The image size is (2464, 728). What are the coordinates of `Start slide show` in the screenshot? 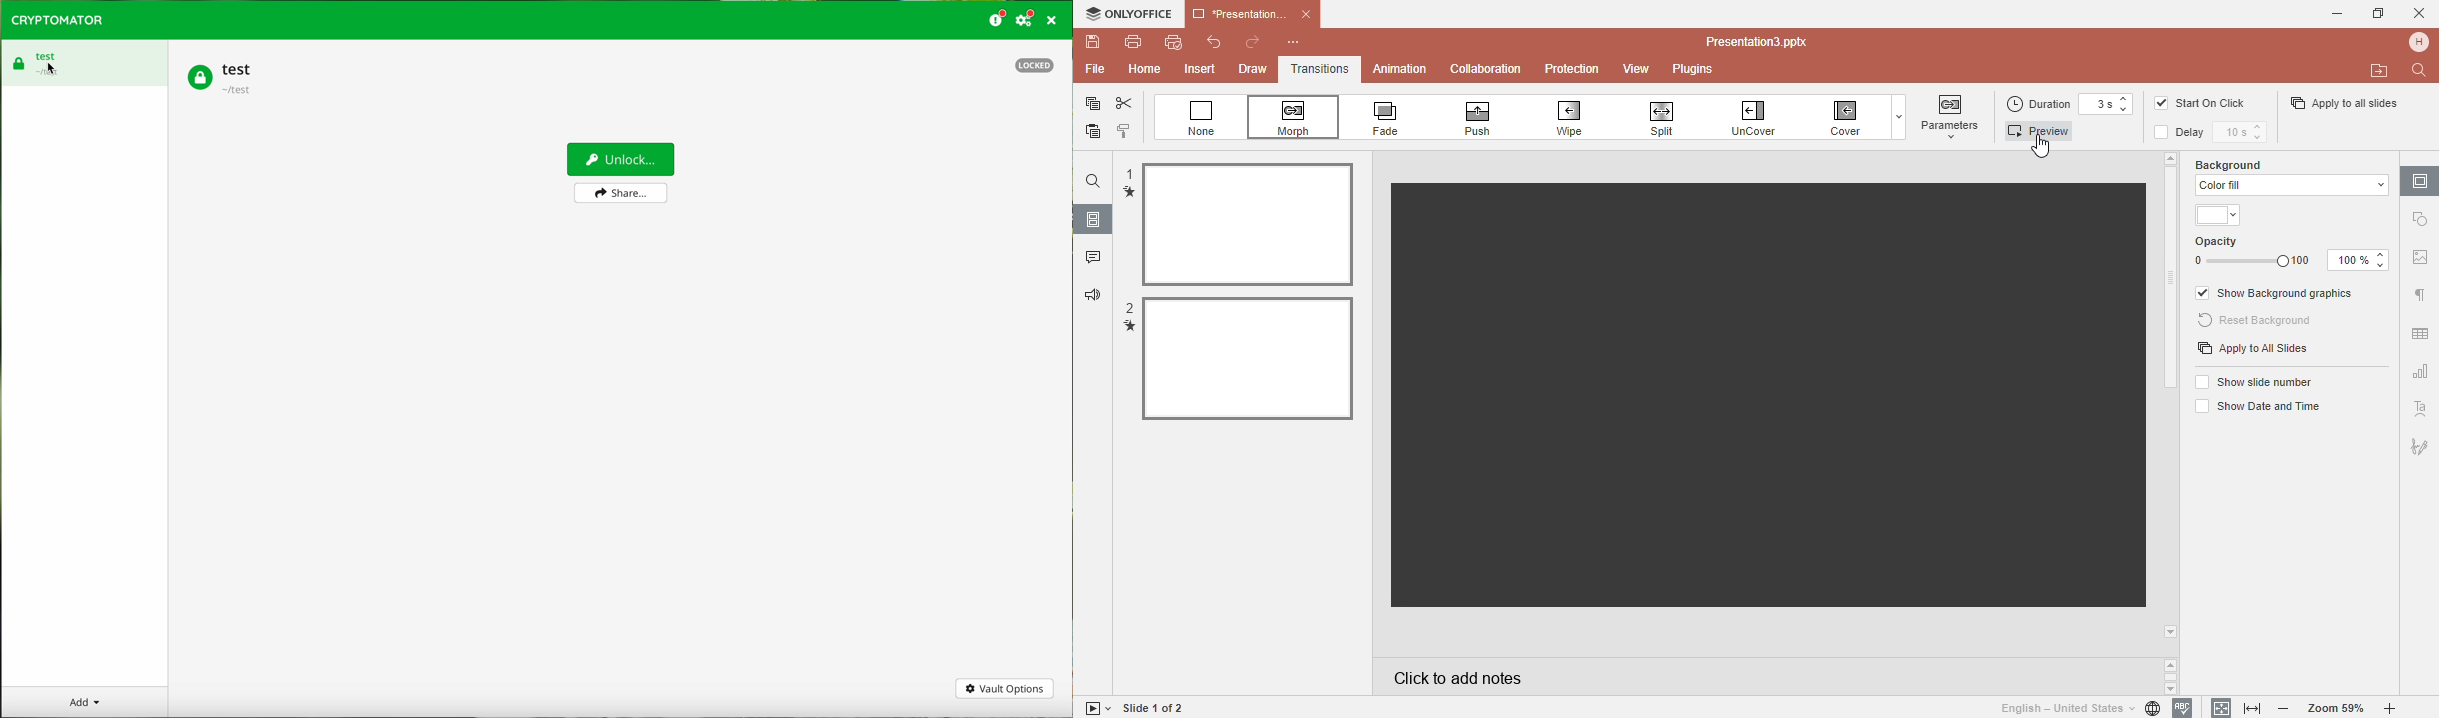 It's located at (1094, 708).